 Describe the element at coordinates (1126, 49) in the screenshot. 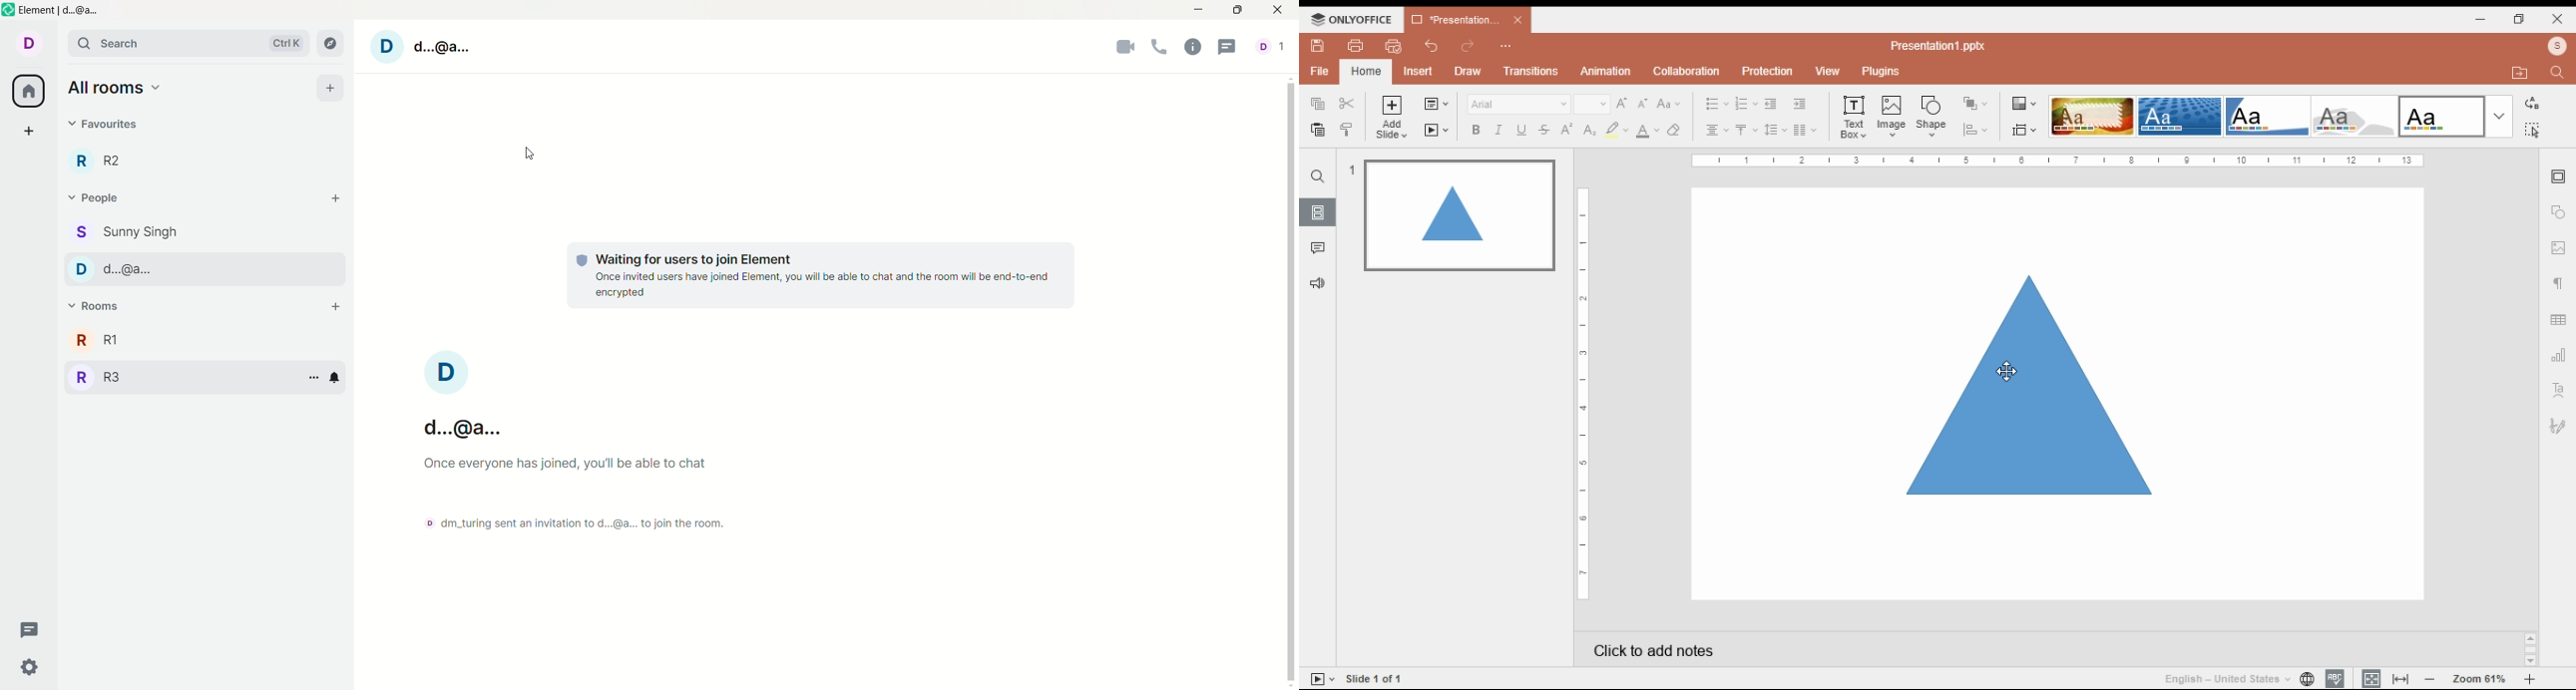

I see `video call` at that location.